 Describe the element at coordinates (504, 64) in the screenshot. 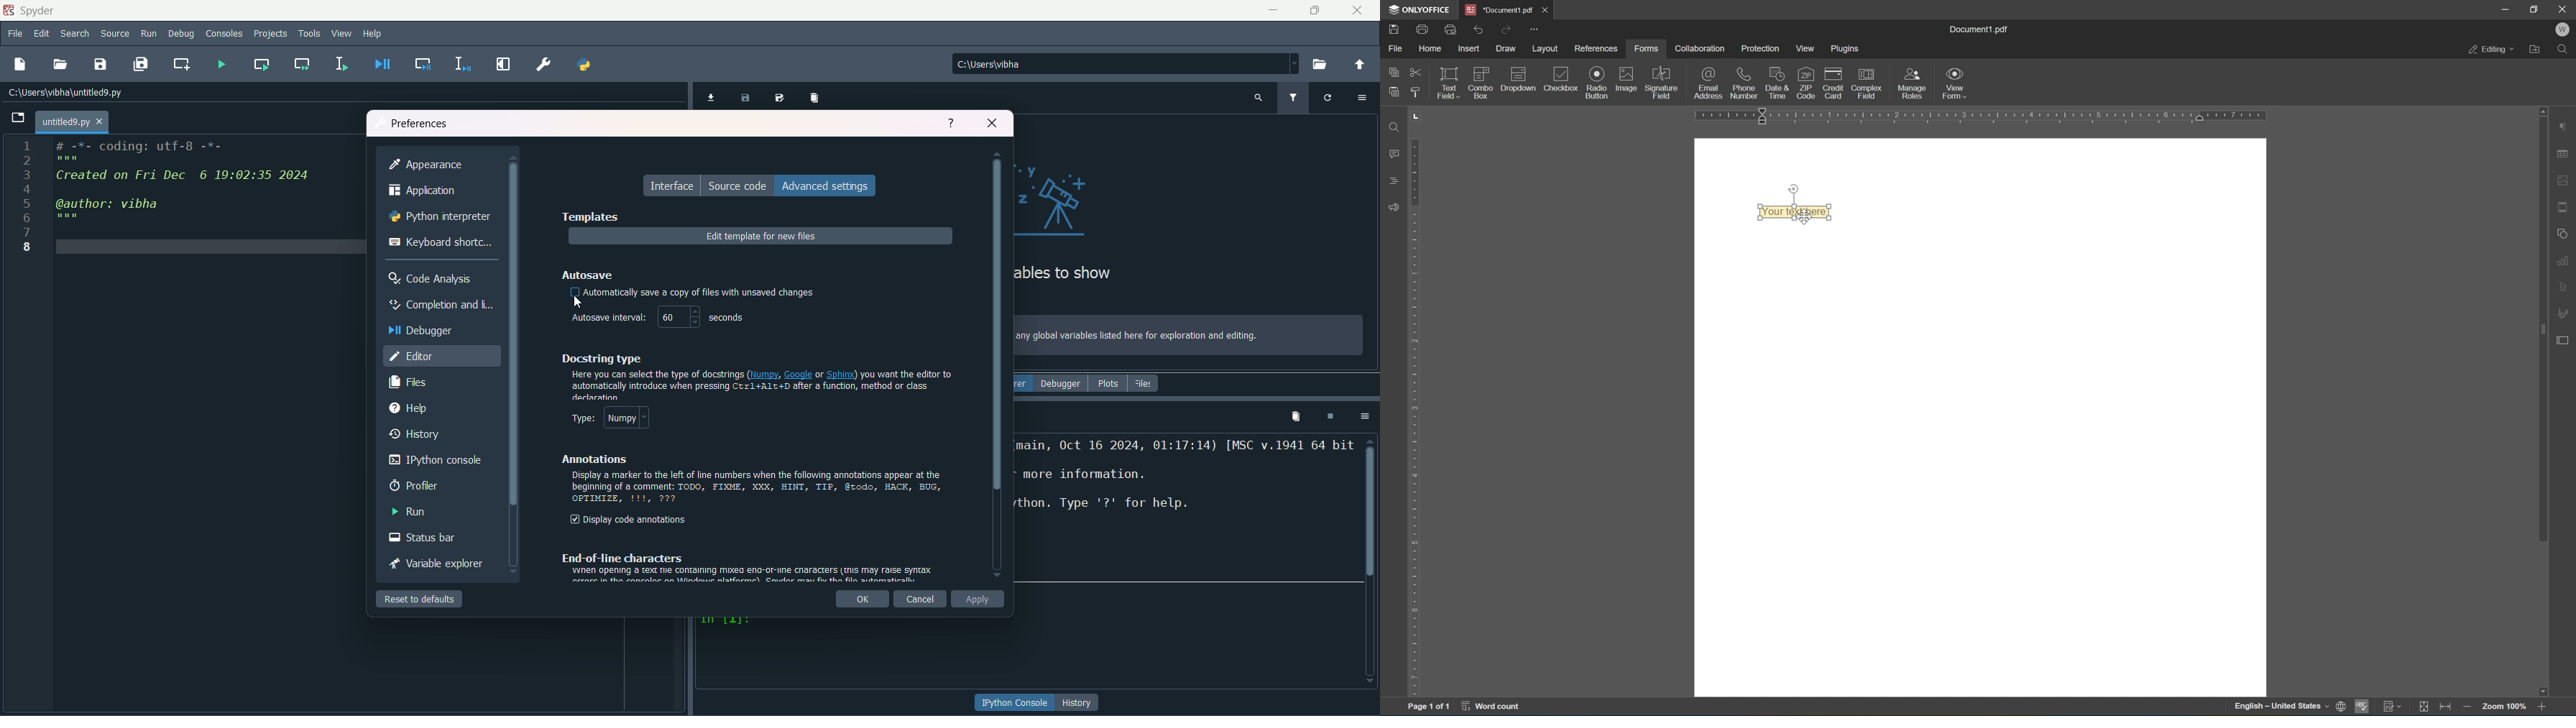

I see `maximize current pane` at that location.